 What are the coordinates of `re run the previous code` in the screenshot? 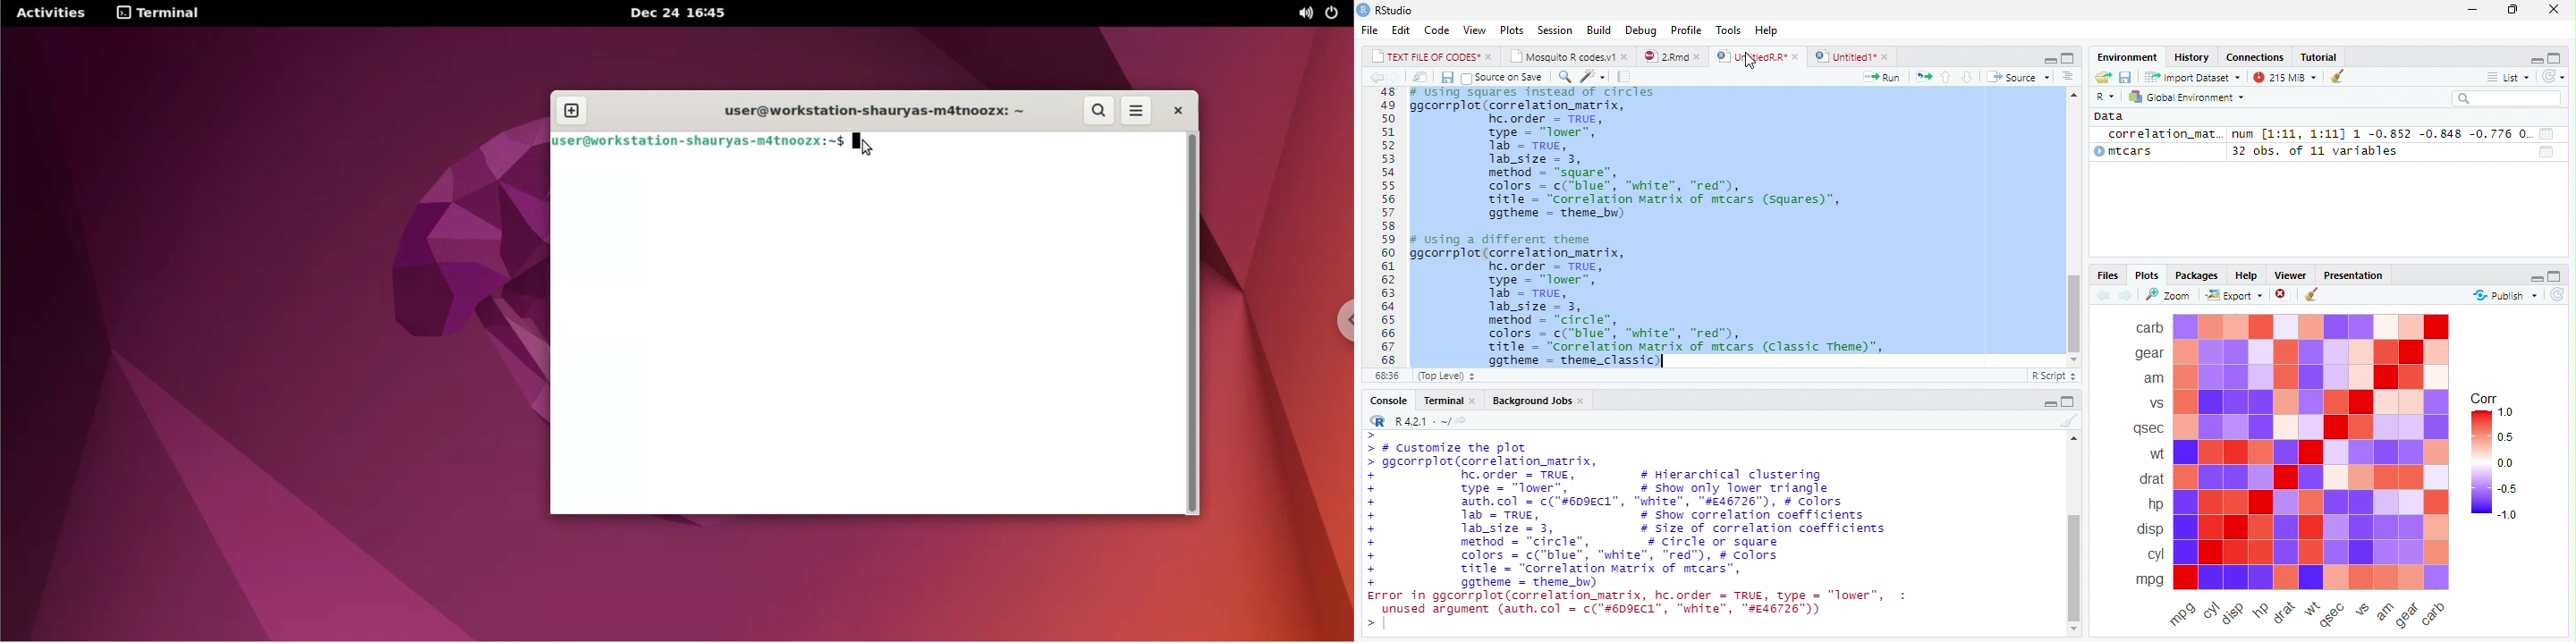 It's located at (1922, 75).